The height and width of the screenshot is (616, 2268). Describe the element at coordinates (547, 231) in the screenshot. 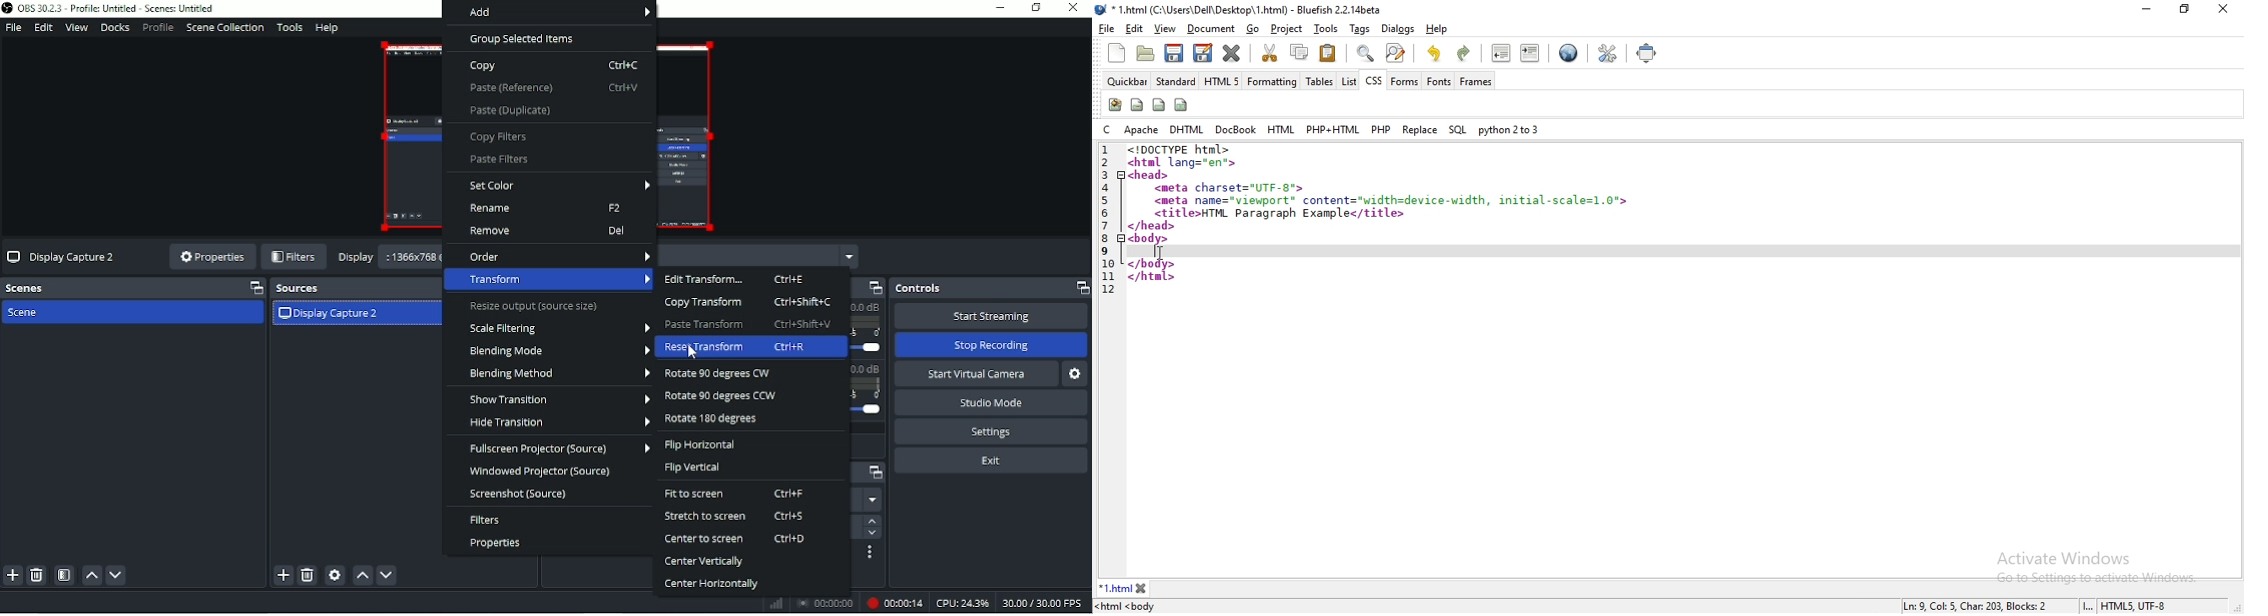

I see `Remove` at that location.